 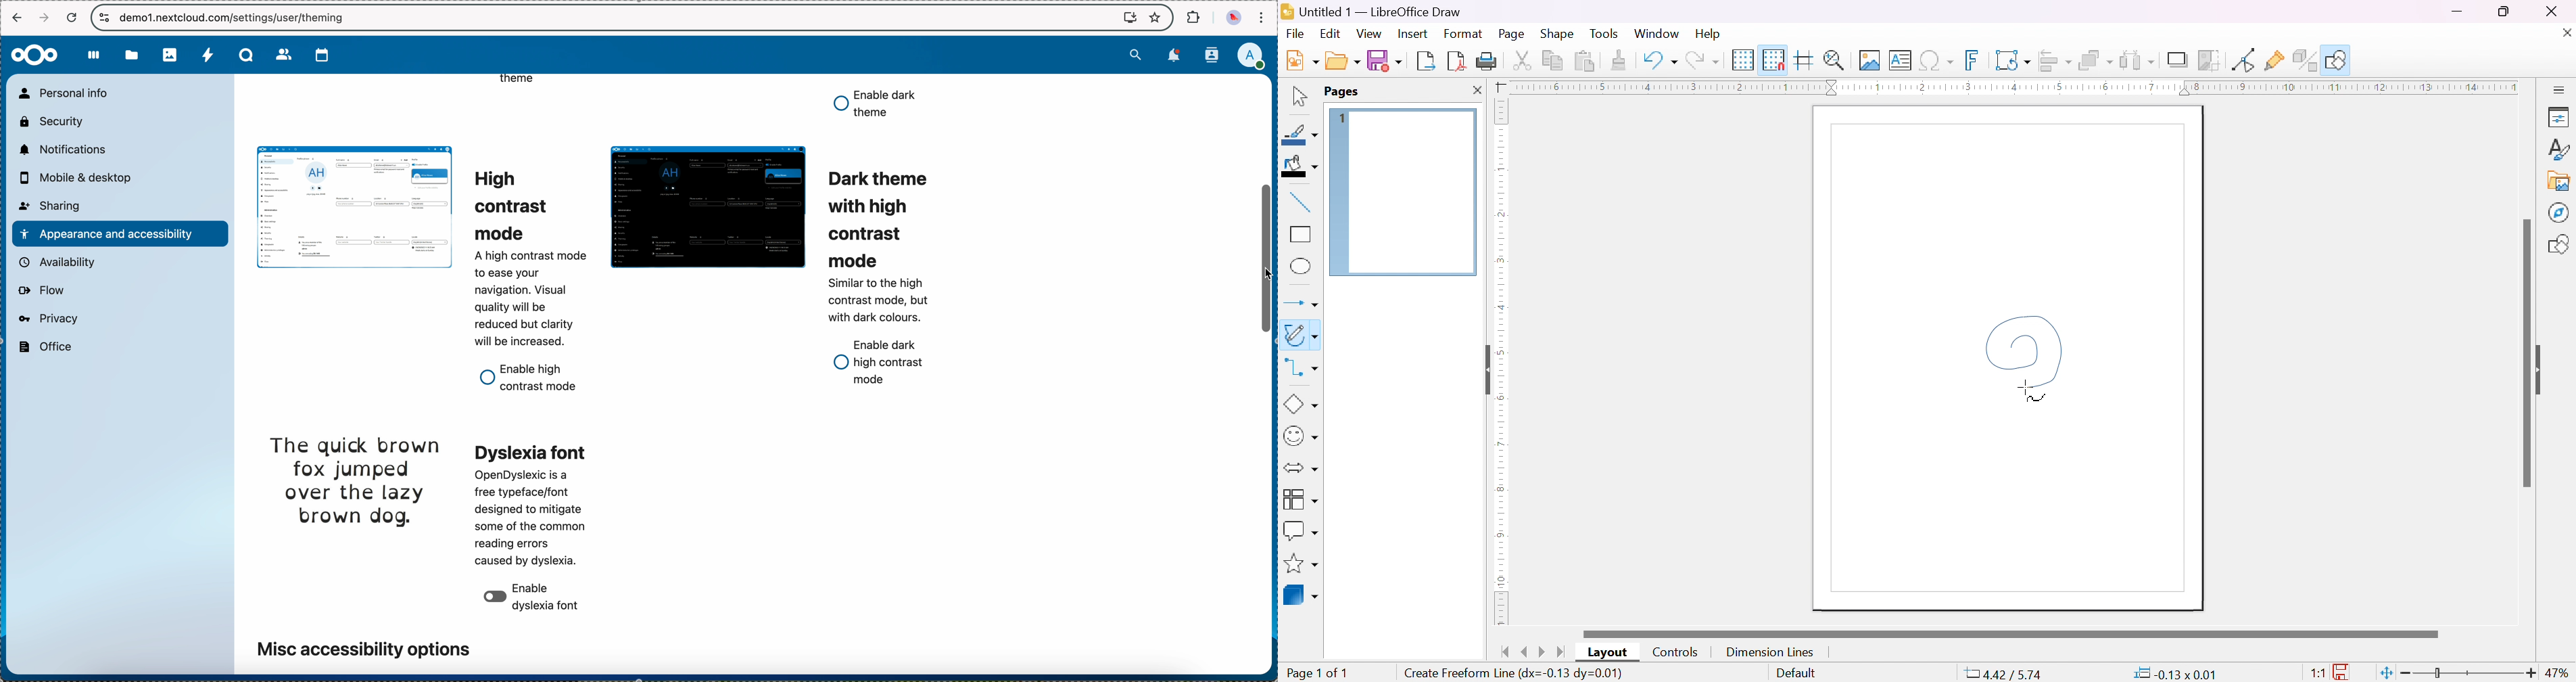 I want to click on theme, so click(x=517, y=84).